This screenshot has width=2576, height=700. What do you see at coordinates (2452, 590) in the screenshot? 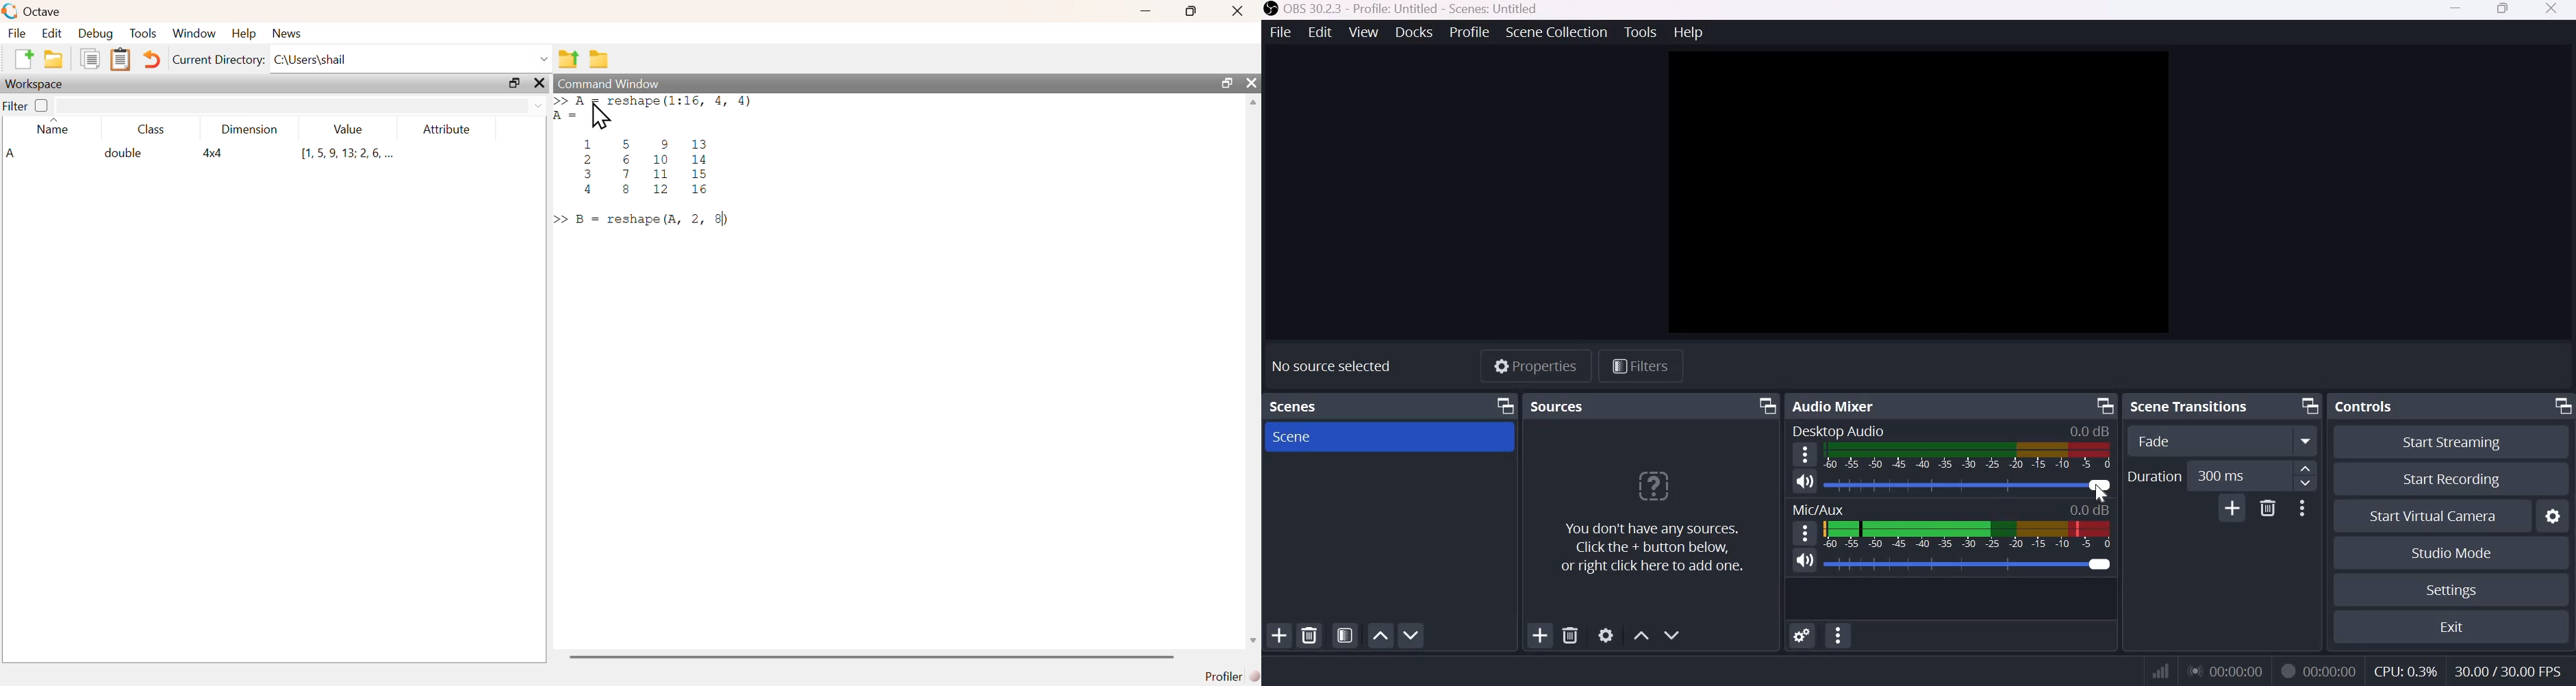
I see `Settings` at bounding box center [2452, 590].